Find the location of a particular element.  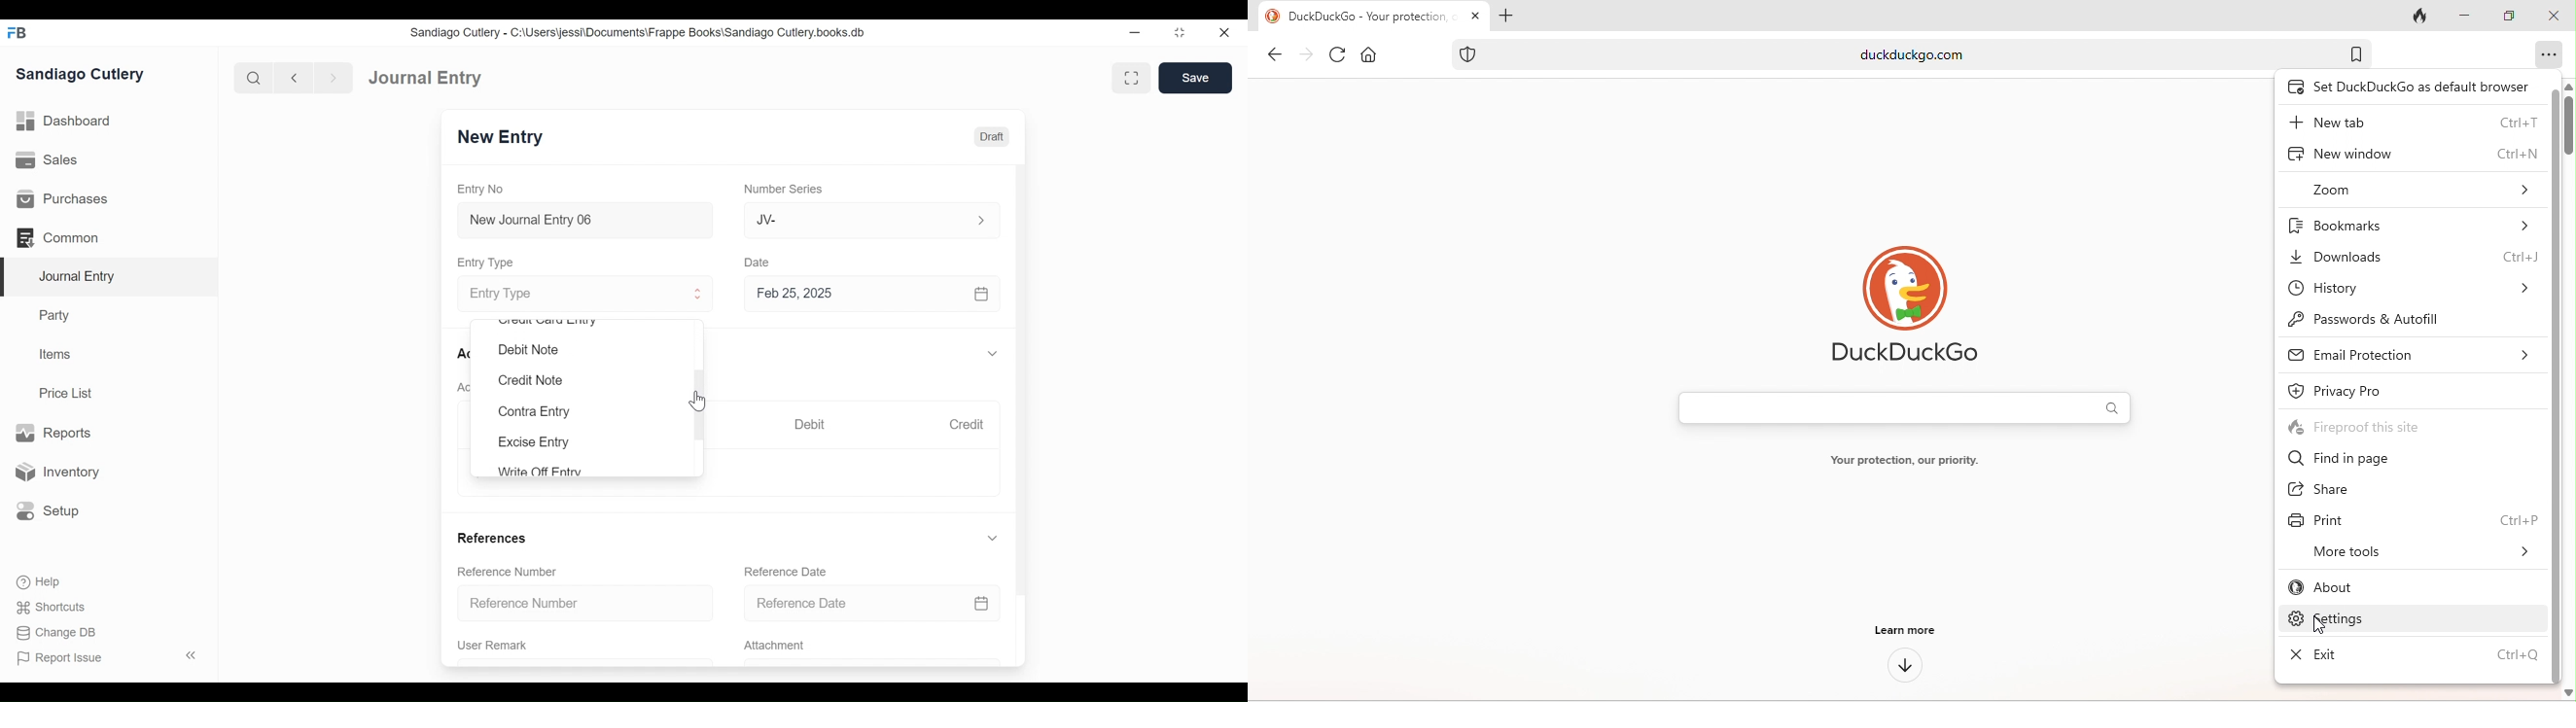

minimize is located at coordinates (1136, 32).